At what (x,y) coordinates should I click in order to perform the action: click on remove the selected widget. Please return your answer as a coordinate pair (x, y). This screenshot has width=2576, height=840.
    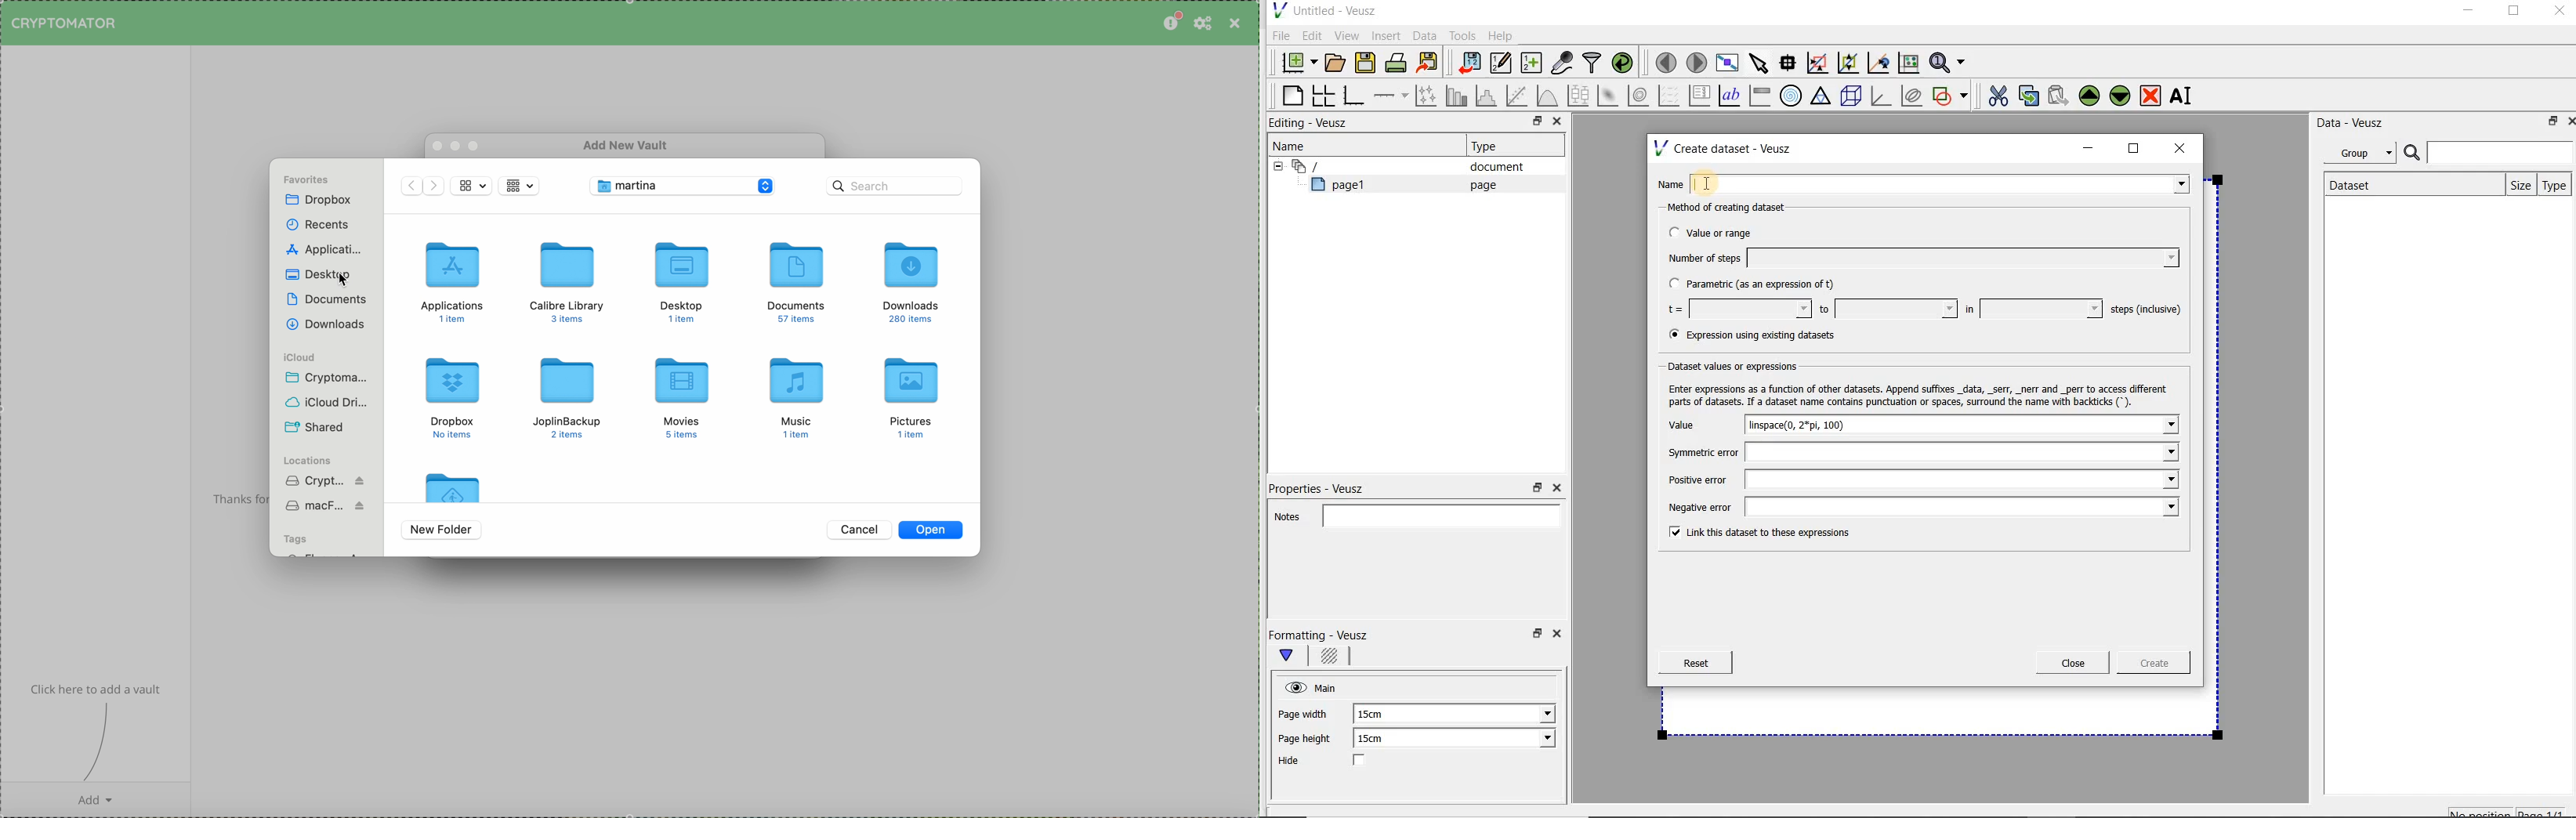
    Looking at the image, I should click on (2151, 95).